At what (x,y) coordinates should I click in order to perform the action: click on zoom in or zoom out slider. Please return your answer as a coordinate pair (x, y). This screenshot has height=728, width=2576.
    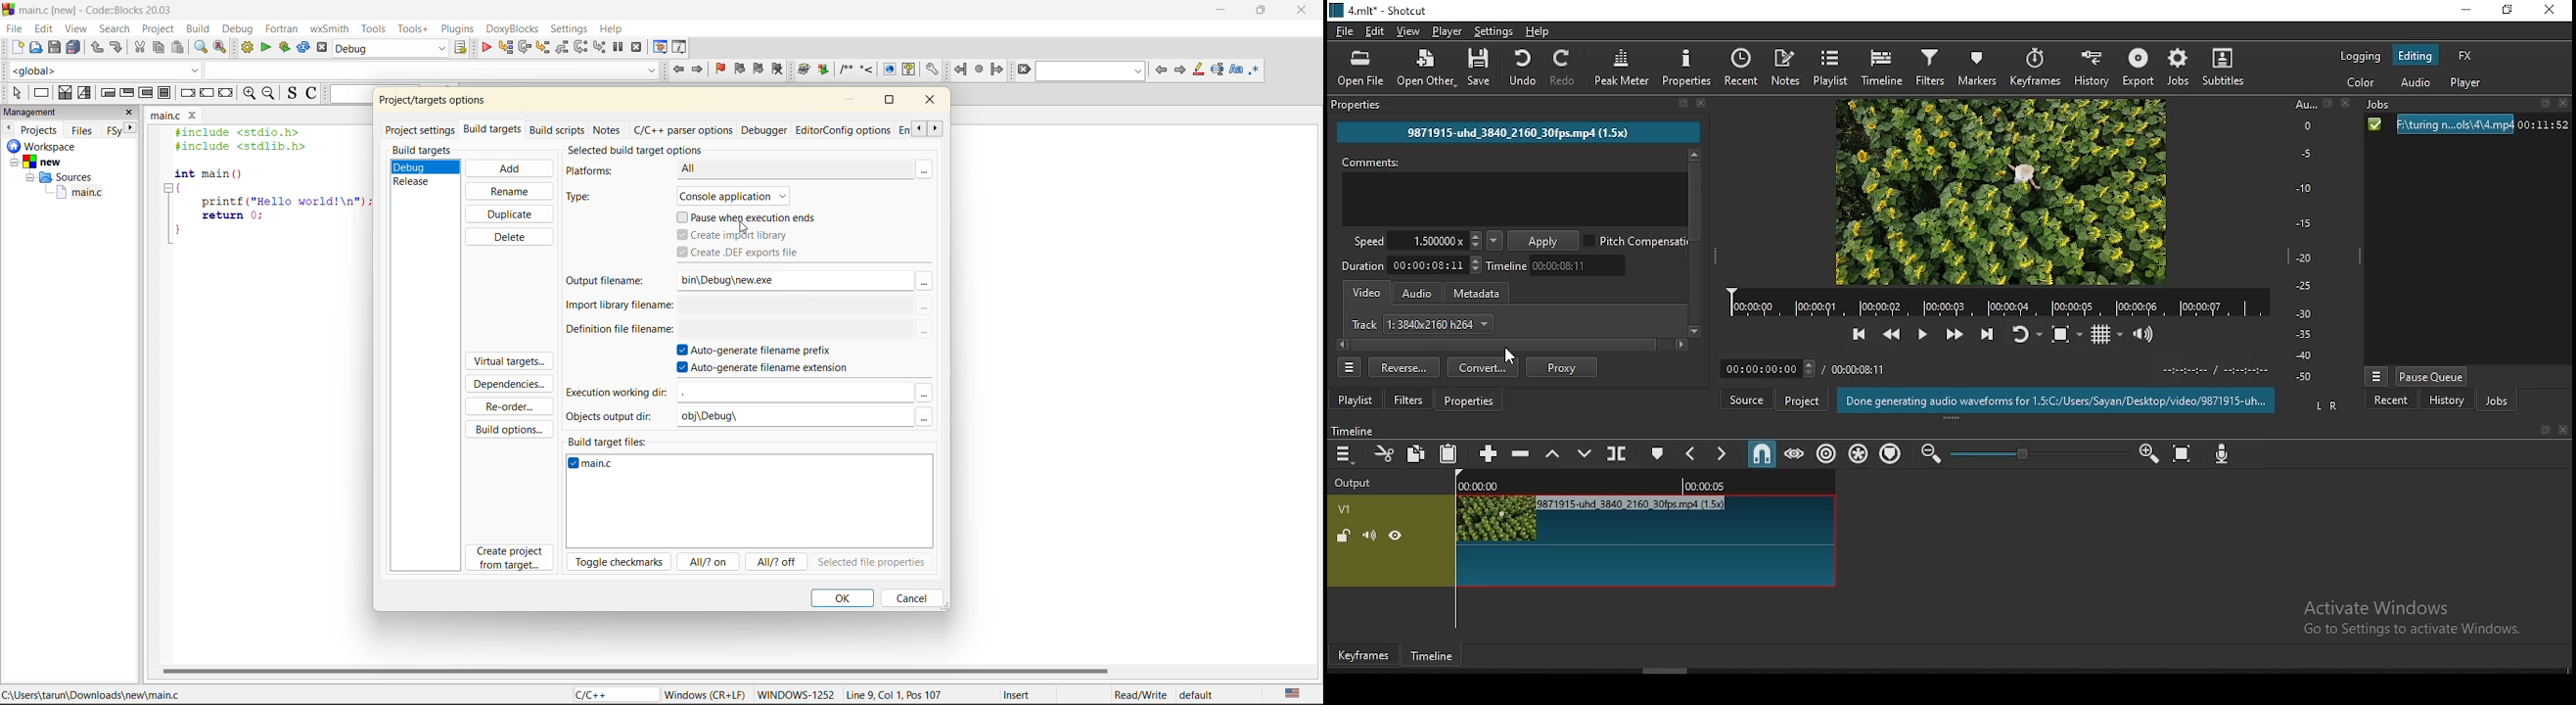
    Looking at the image, I should click on (2039, 456).